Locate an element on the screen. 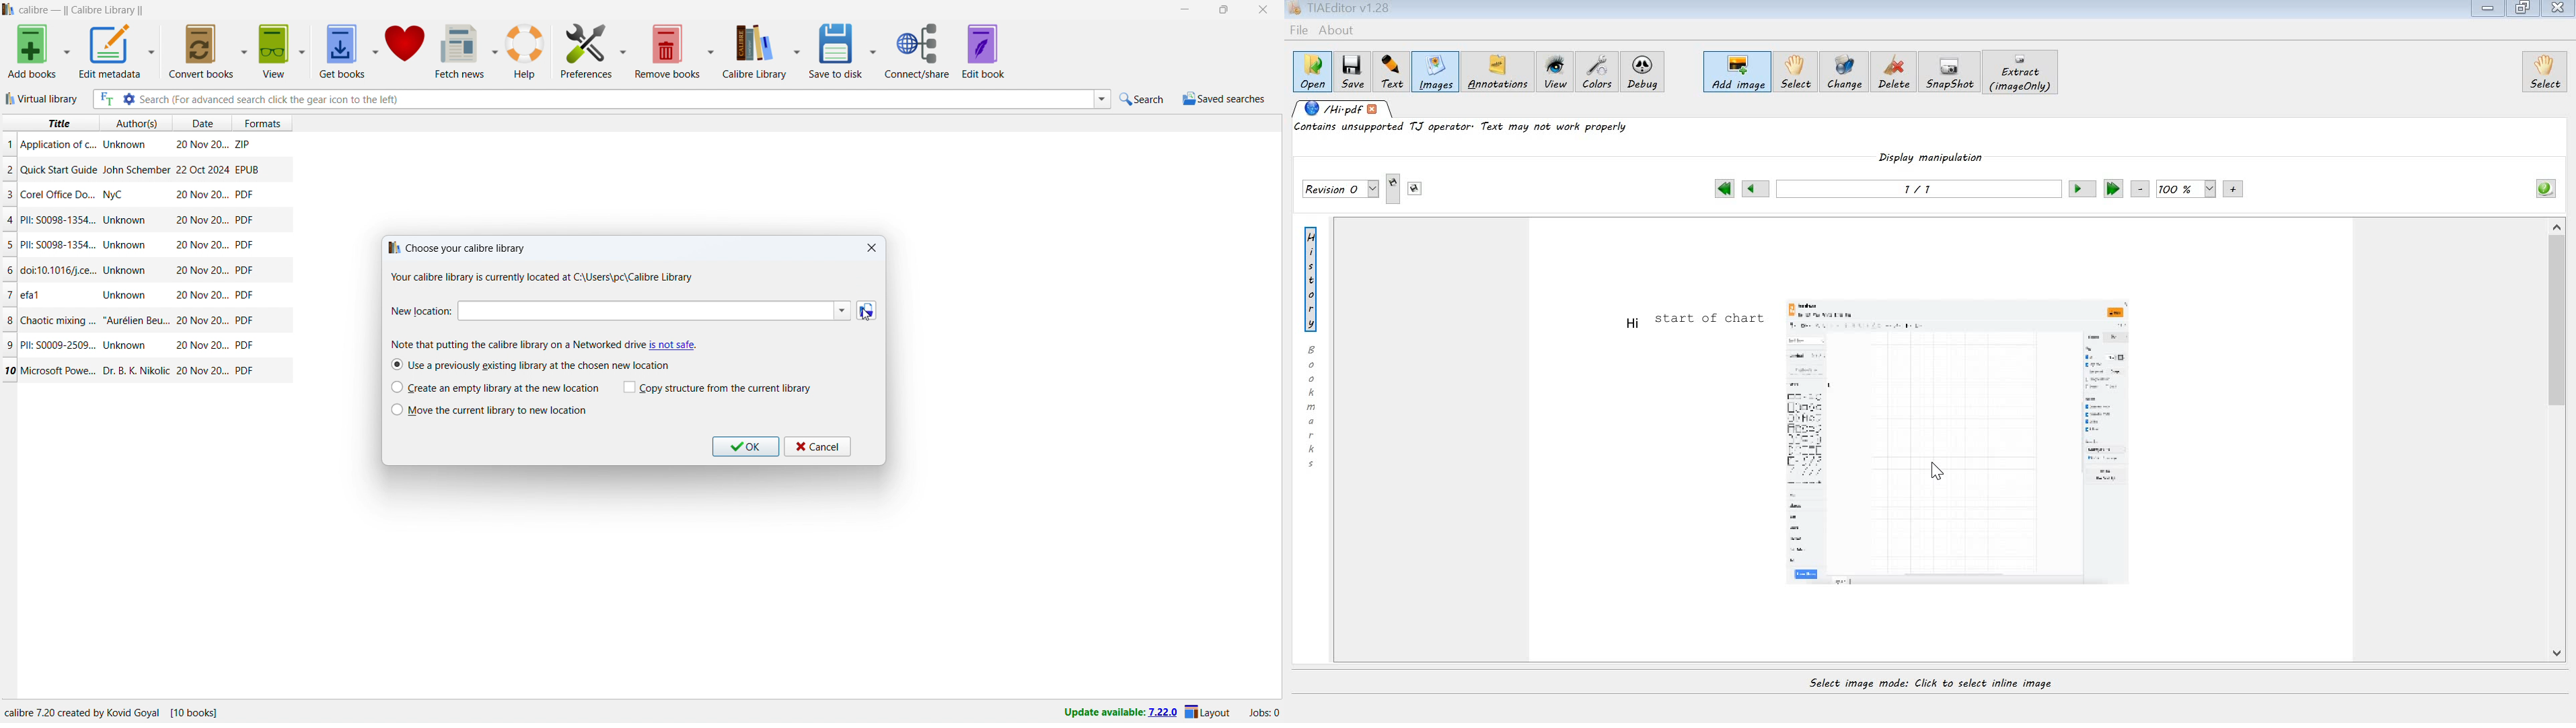 The width and height of the screenshot is (2576, 728). Author is located at coordinates (123, 145).